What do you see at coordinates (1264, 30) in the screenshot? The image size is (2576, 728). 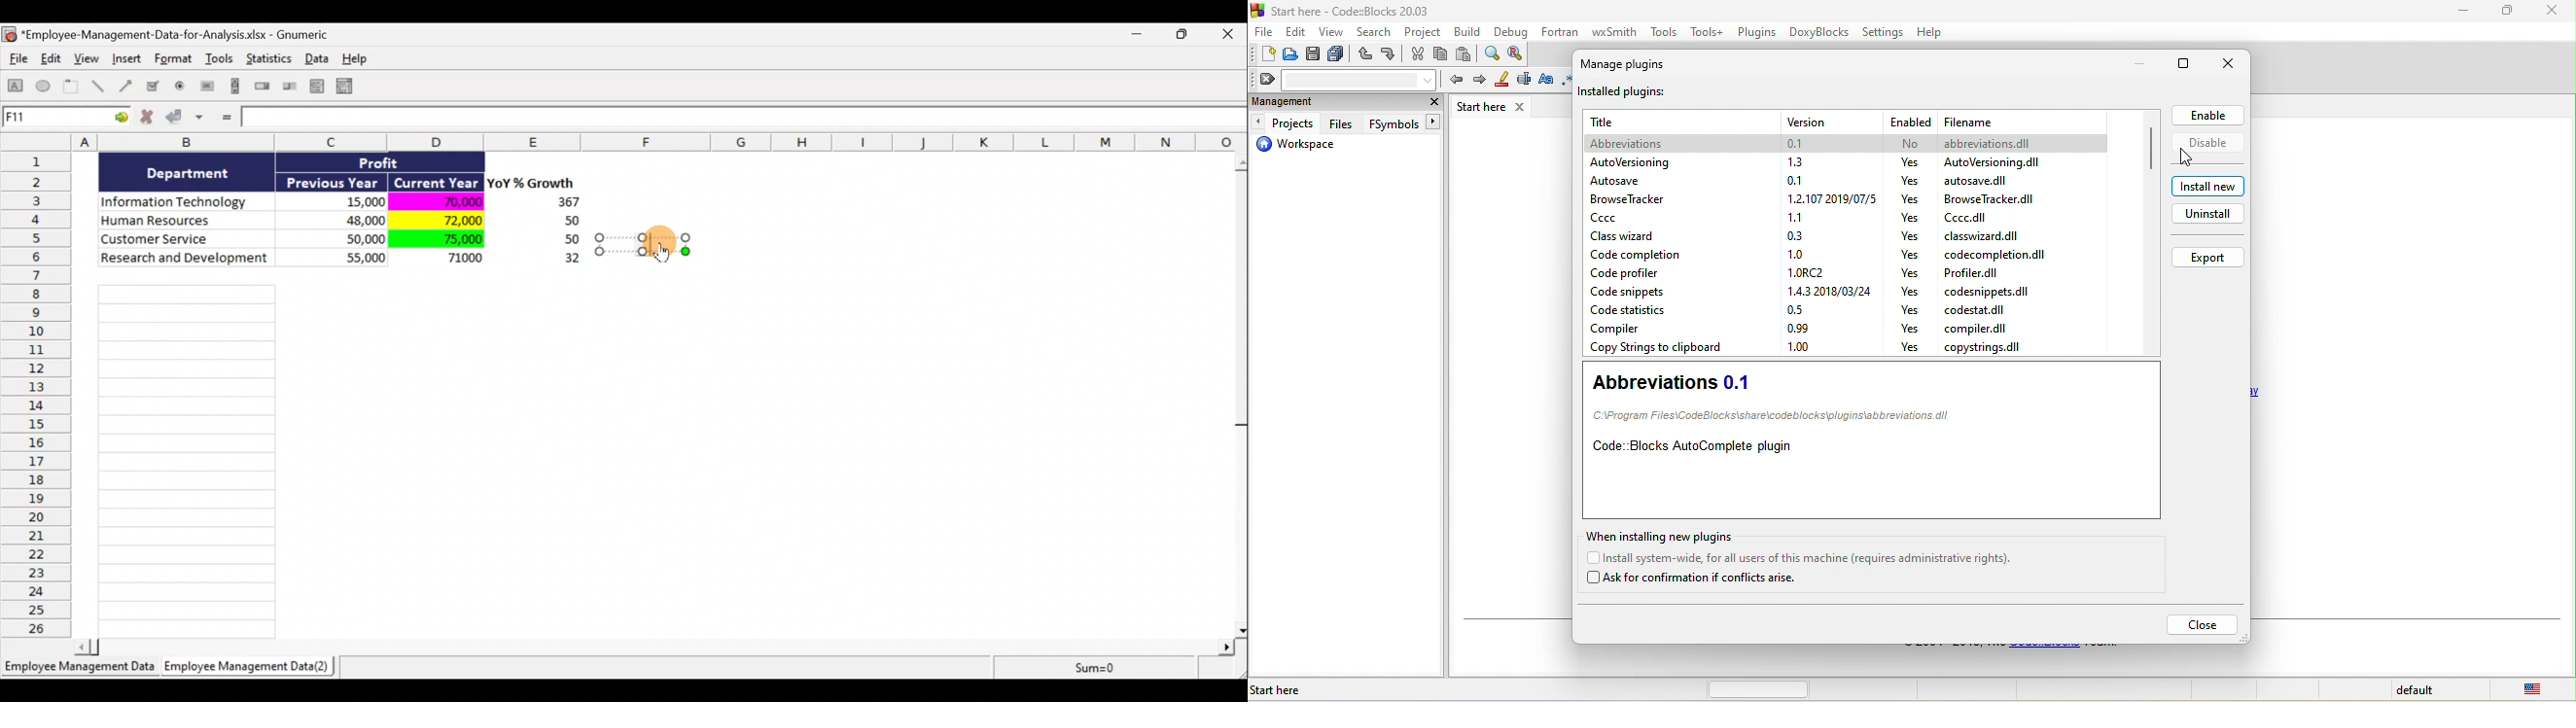 I see `file` at bounding box center [1264, 30].